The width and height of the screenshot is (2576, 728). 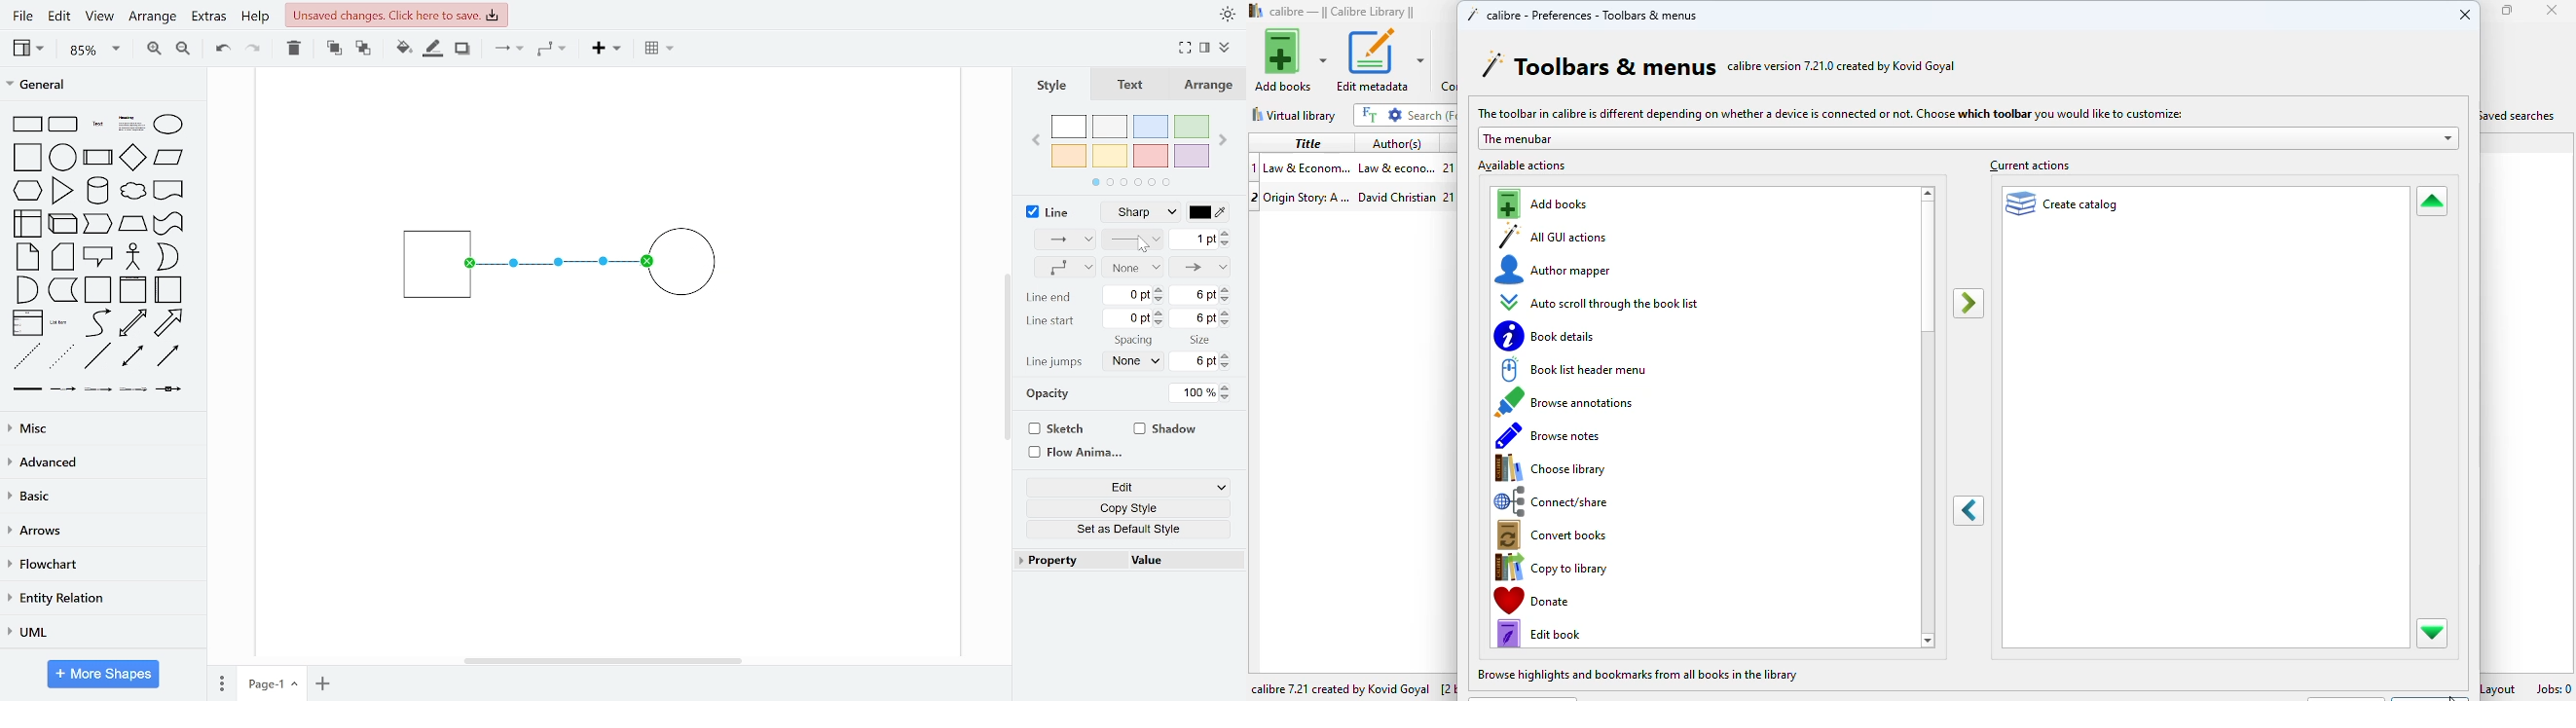 I want to click on change line jumps, so click(x=1198, y=362).